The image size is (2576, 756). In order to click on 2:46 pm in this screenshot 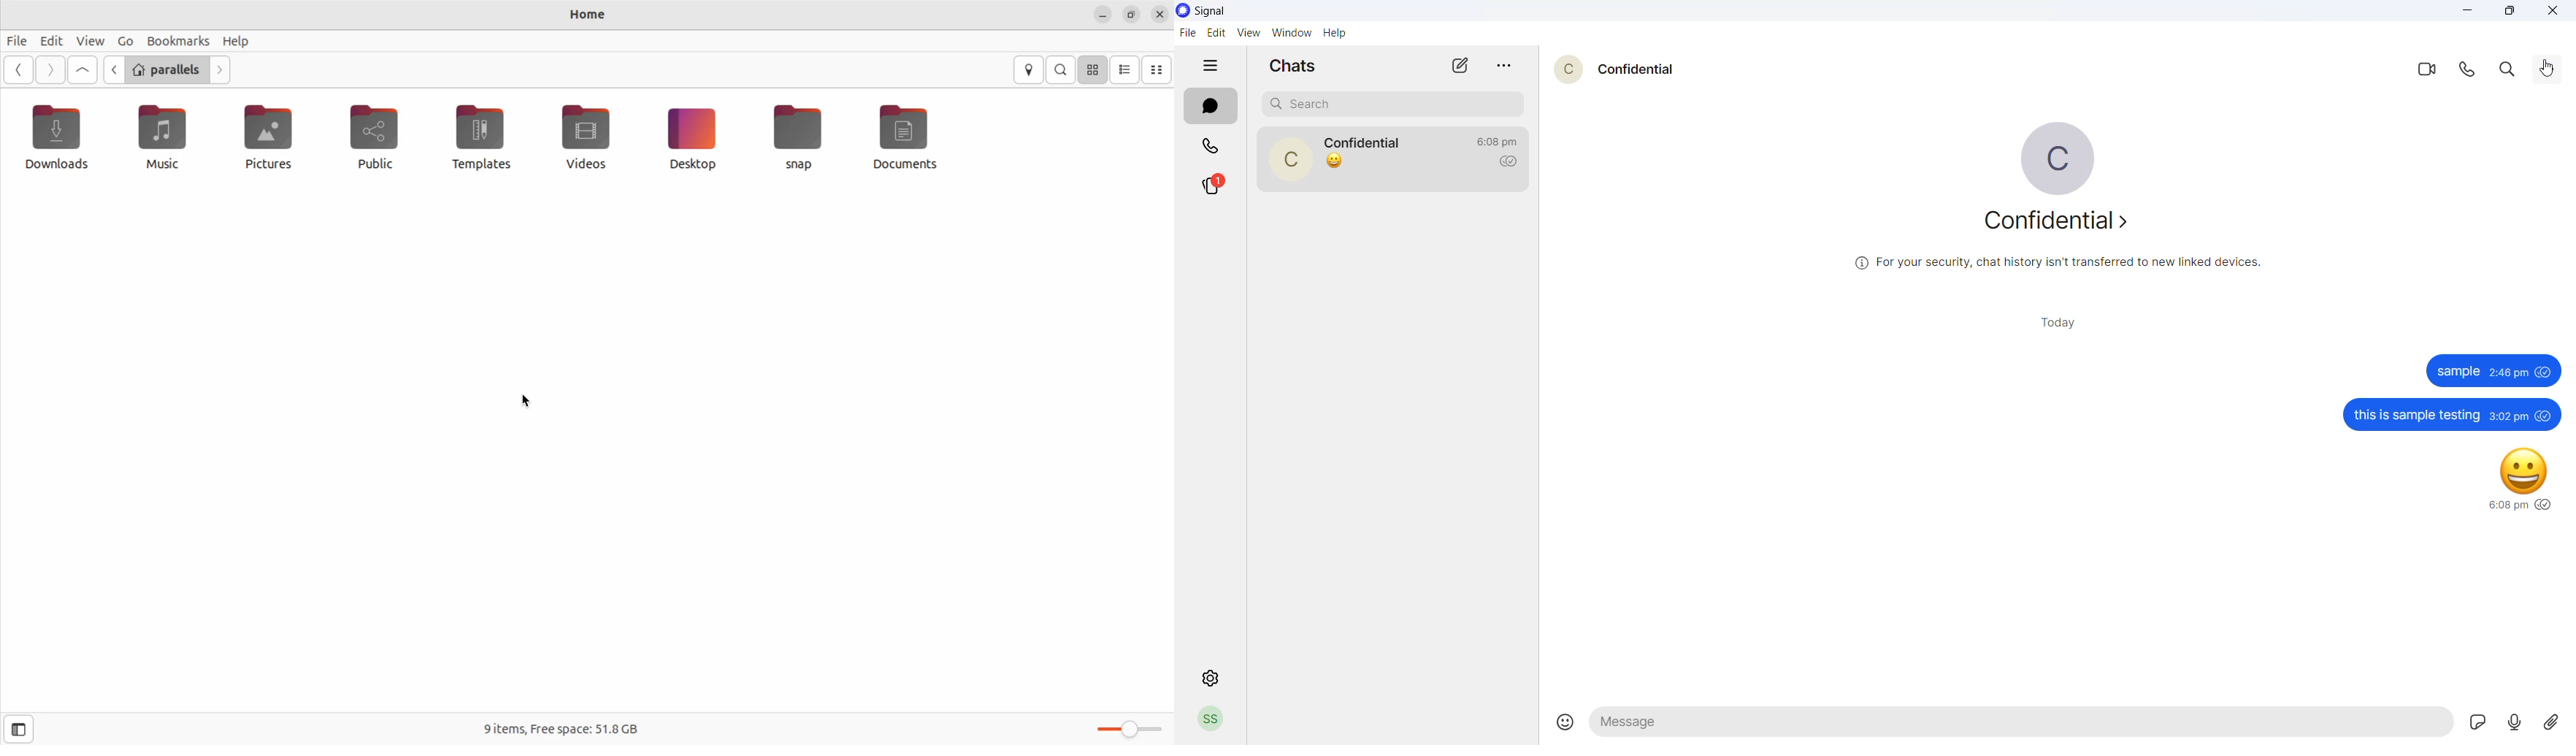, I will do `click(2508, 372)`.